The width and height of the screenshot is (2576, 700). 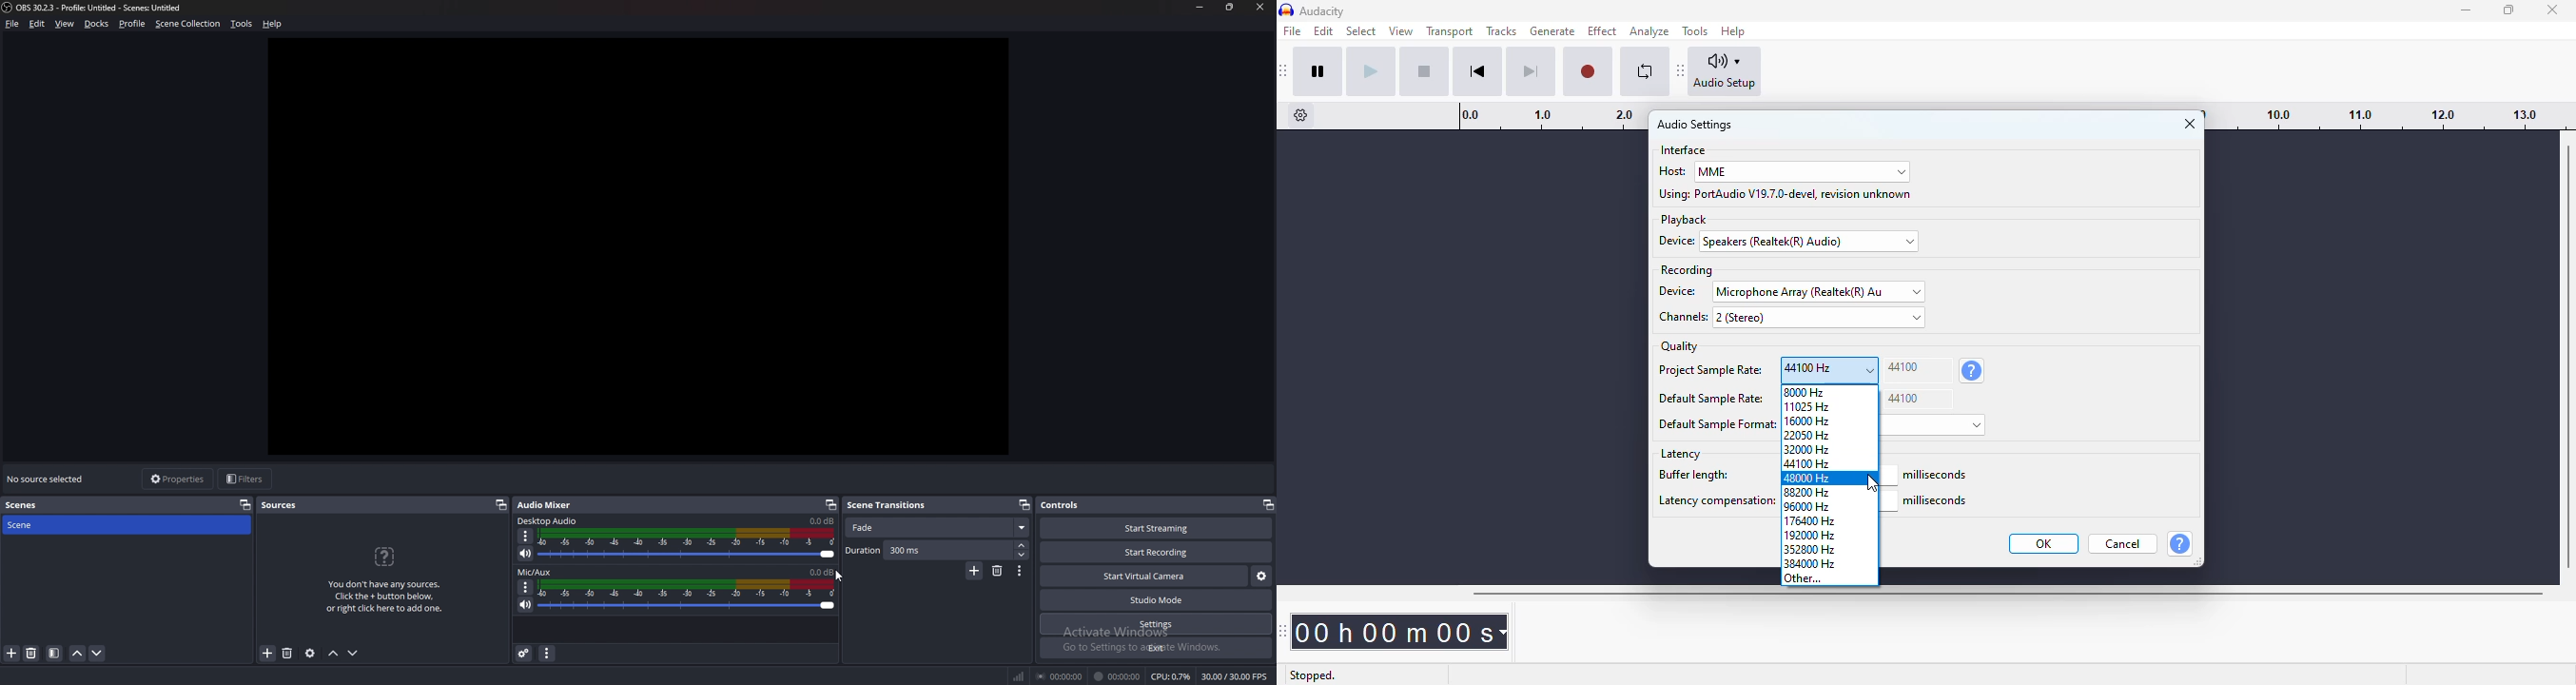 What do you see at coordinates (1873, 483) in the screenshot?
I see `cursor` at bounding box center [1873, 483].